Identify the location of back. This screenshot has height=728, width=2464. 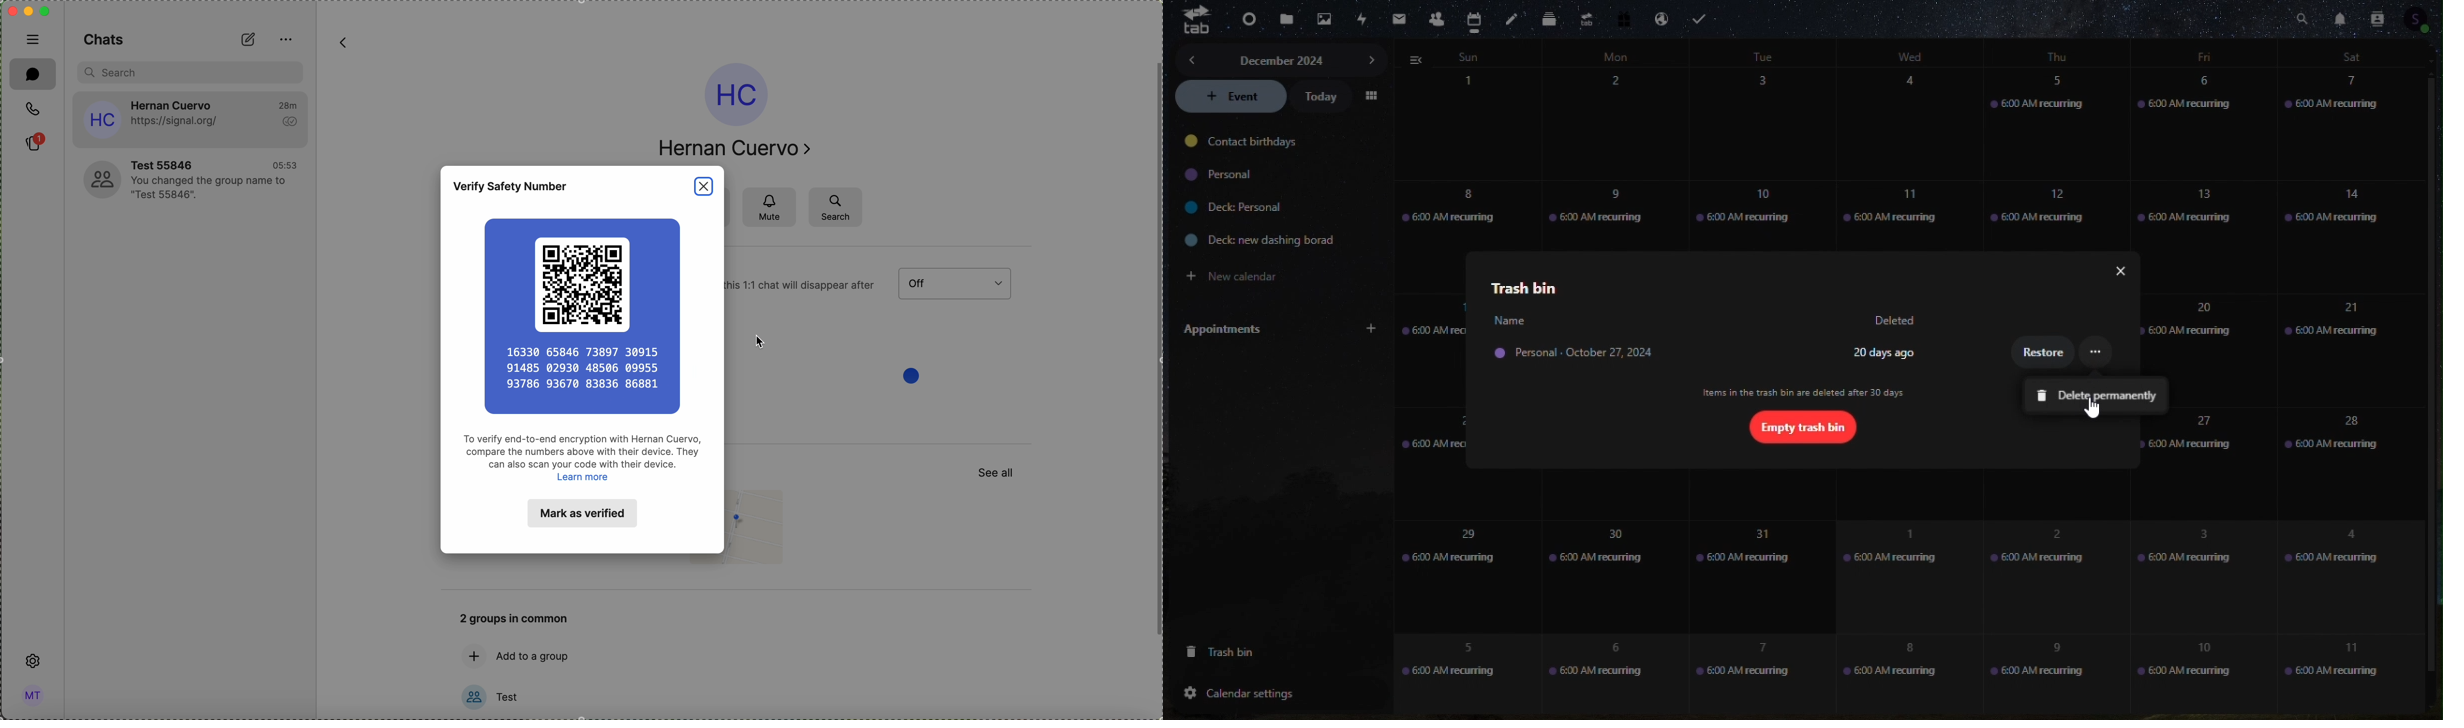
(346, 44).